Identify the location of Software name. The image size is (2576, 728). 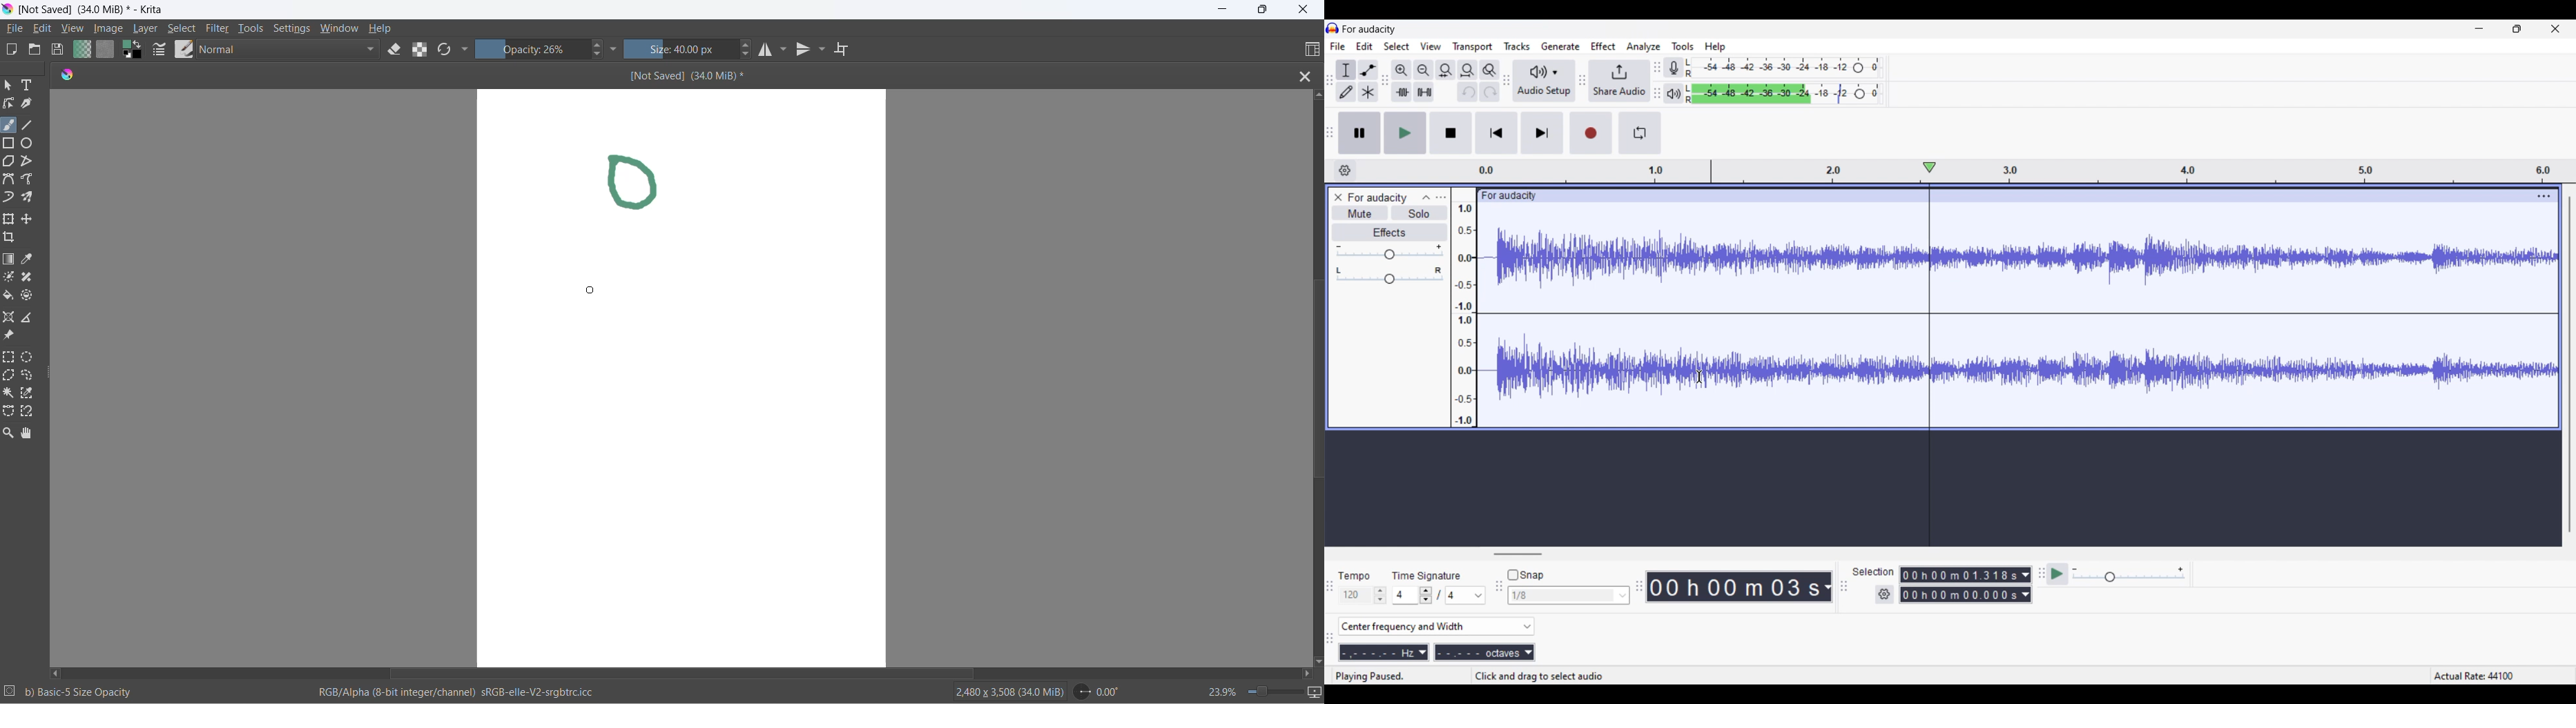
(1369, 29).